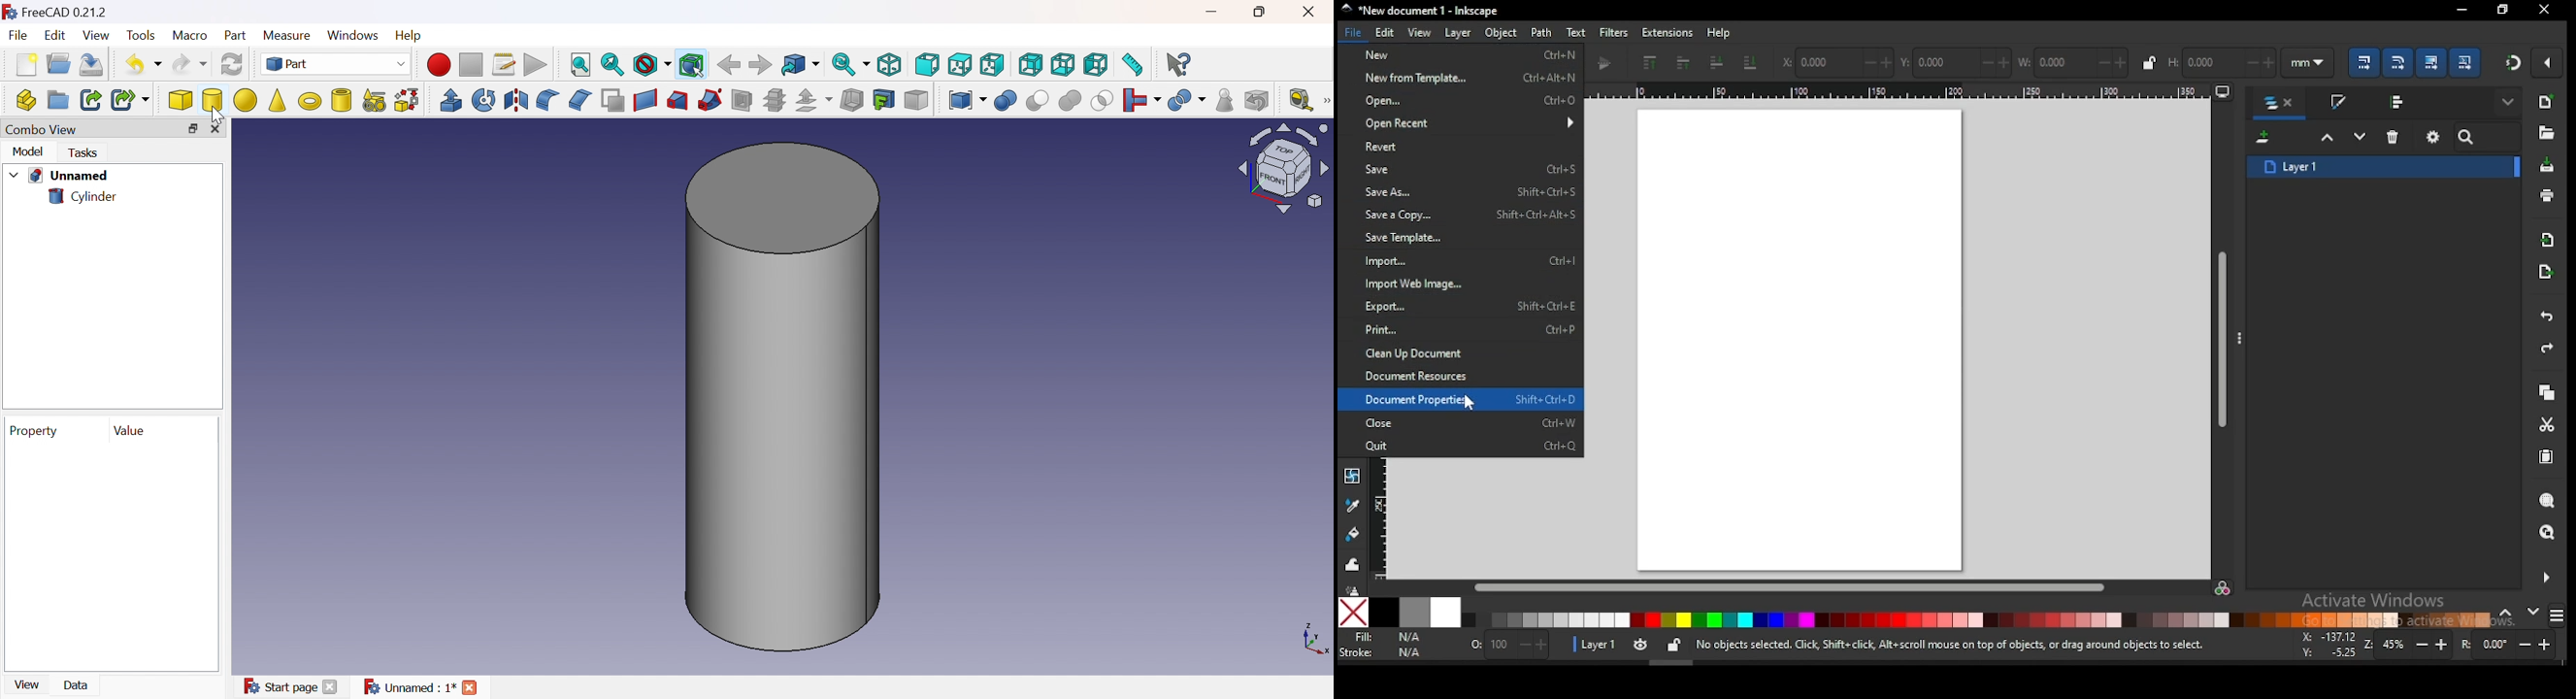 Image resolution: width=2576 pixels, height=700 pixels. What do you see at coordinates (57, 100) in the screenshot?
I see `Create group` at bounding box center [57, 100].